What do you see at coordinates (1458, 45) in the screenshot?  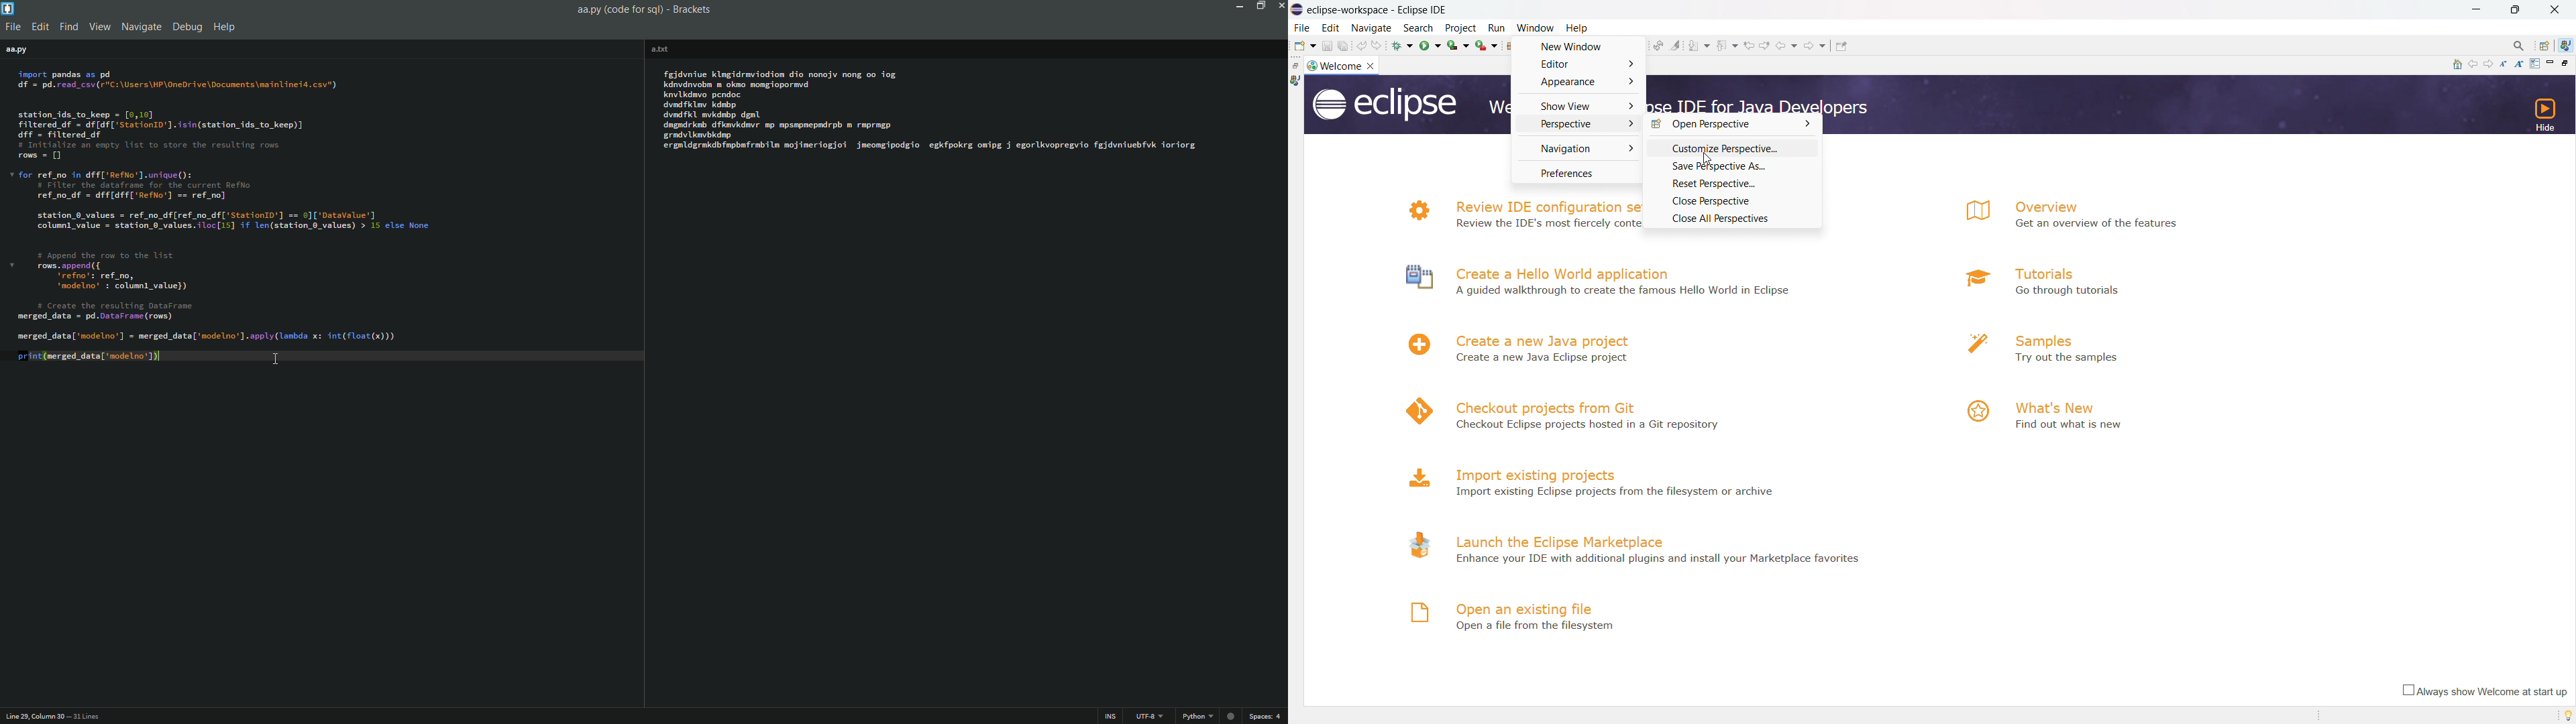 I see `coverage` at bounding box center [1458, 45].